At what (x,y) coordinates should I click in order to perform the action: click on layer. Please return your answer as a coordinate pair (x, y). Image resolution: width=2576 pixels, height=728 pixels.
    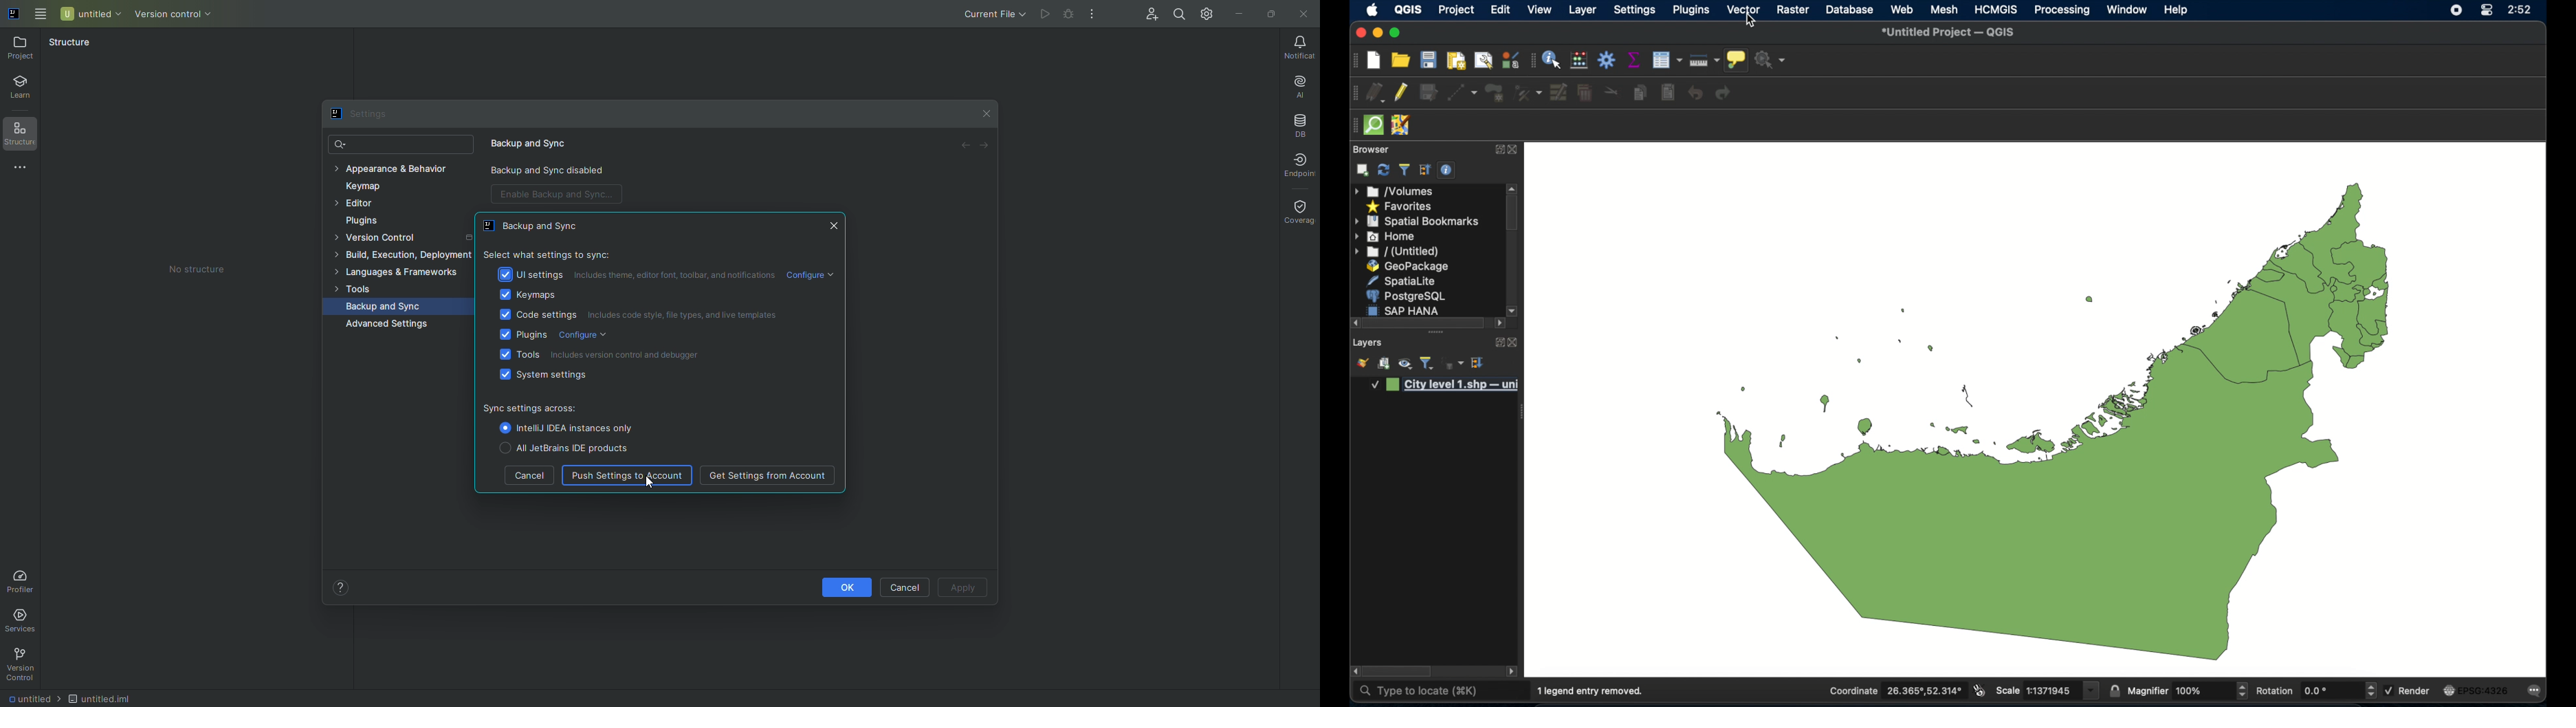
    Looking at the image, I should click on (1583, 11).